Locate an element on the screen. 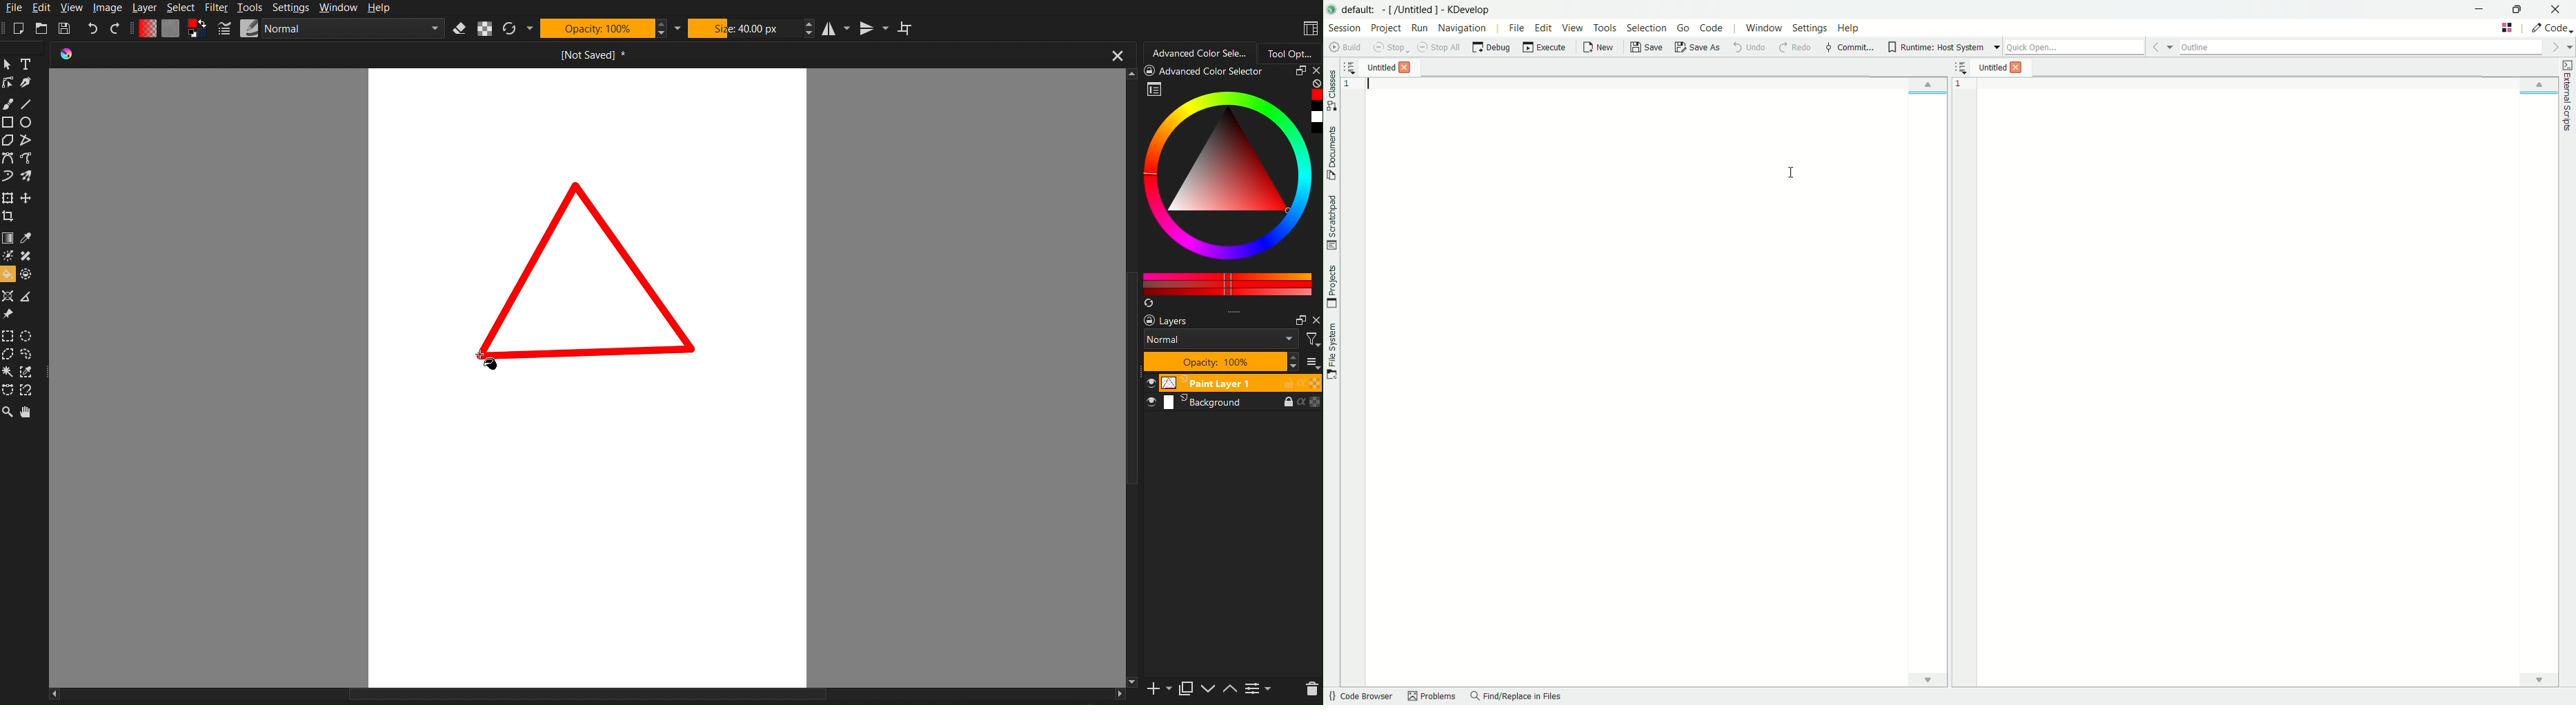 This screenshot has height=728, width=2576. Erase is located at coordinates (461, 29).